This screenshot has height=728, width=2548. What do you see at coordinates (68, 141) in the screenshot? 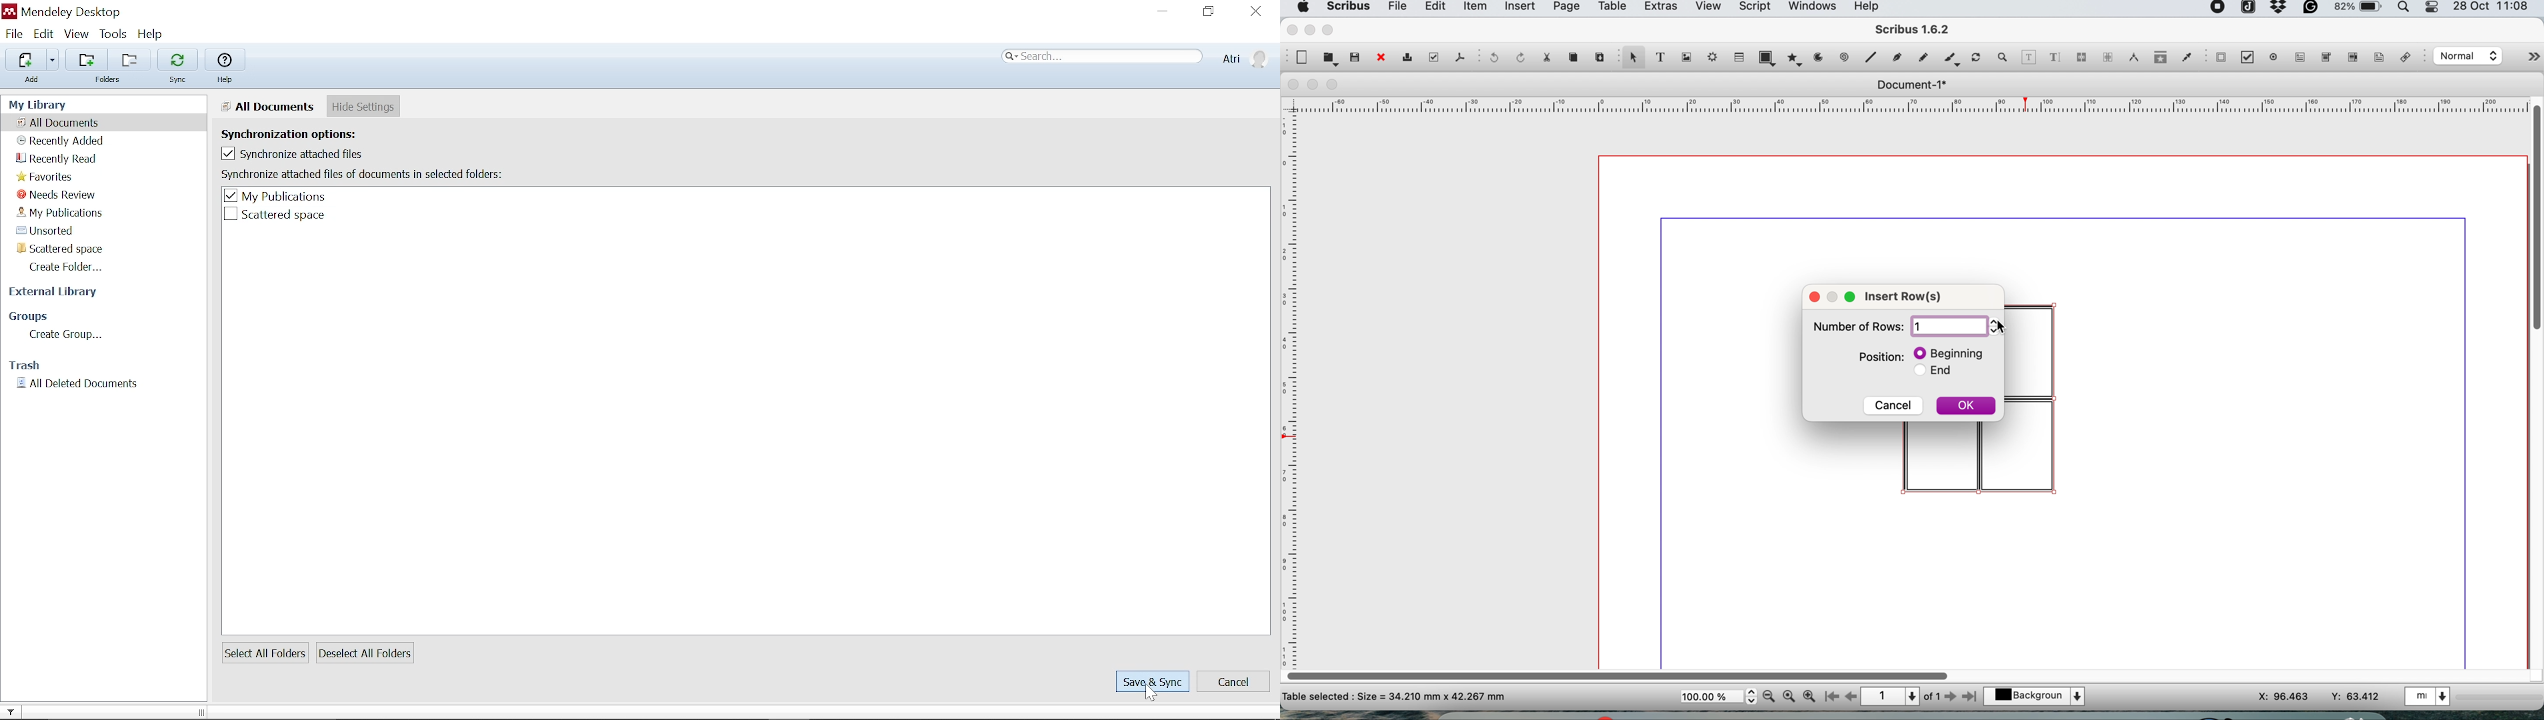
I see `Recently added ` at bounding box center [68, 141].